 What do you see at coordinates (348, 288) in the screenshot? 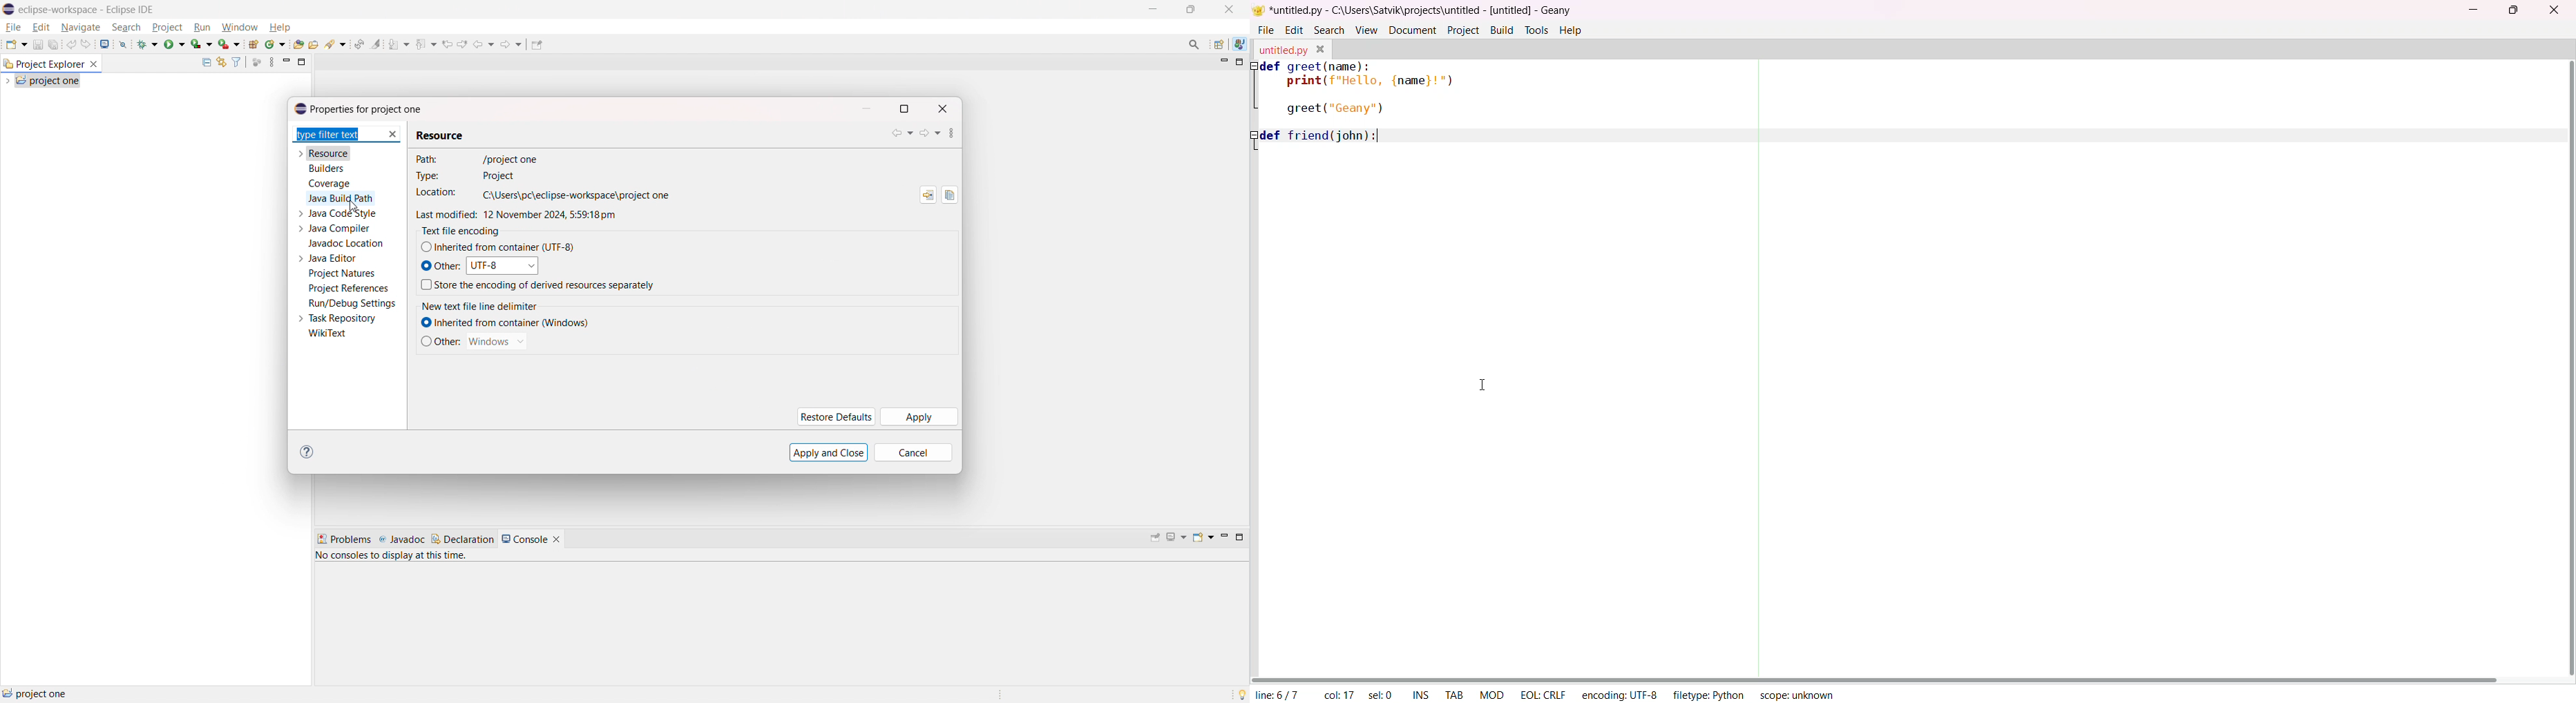
I see `project references` at bounding box center [348, 288].